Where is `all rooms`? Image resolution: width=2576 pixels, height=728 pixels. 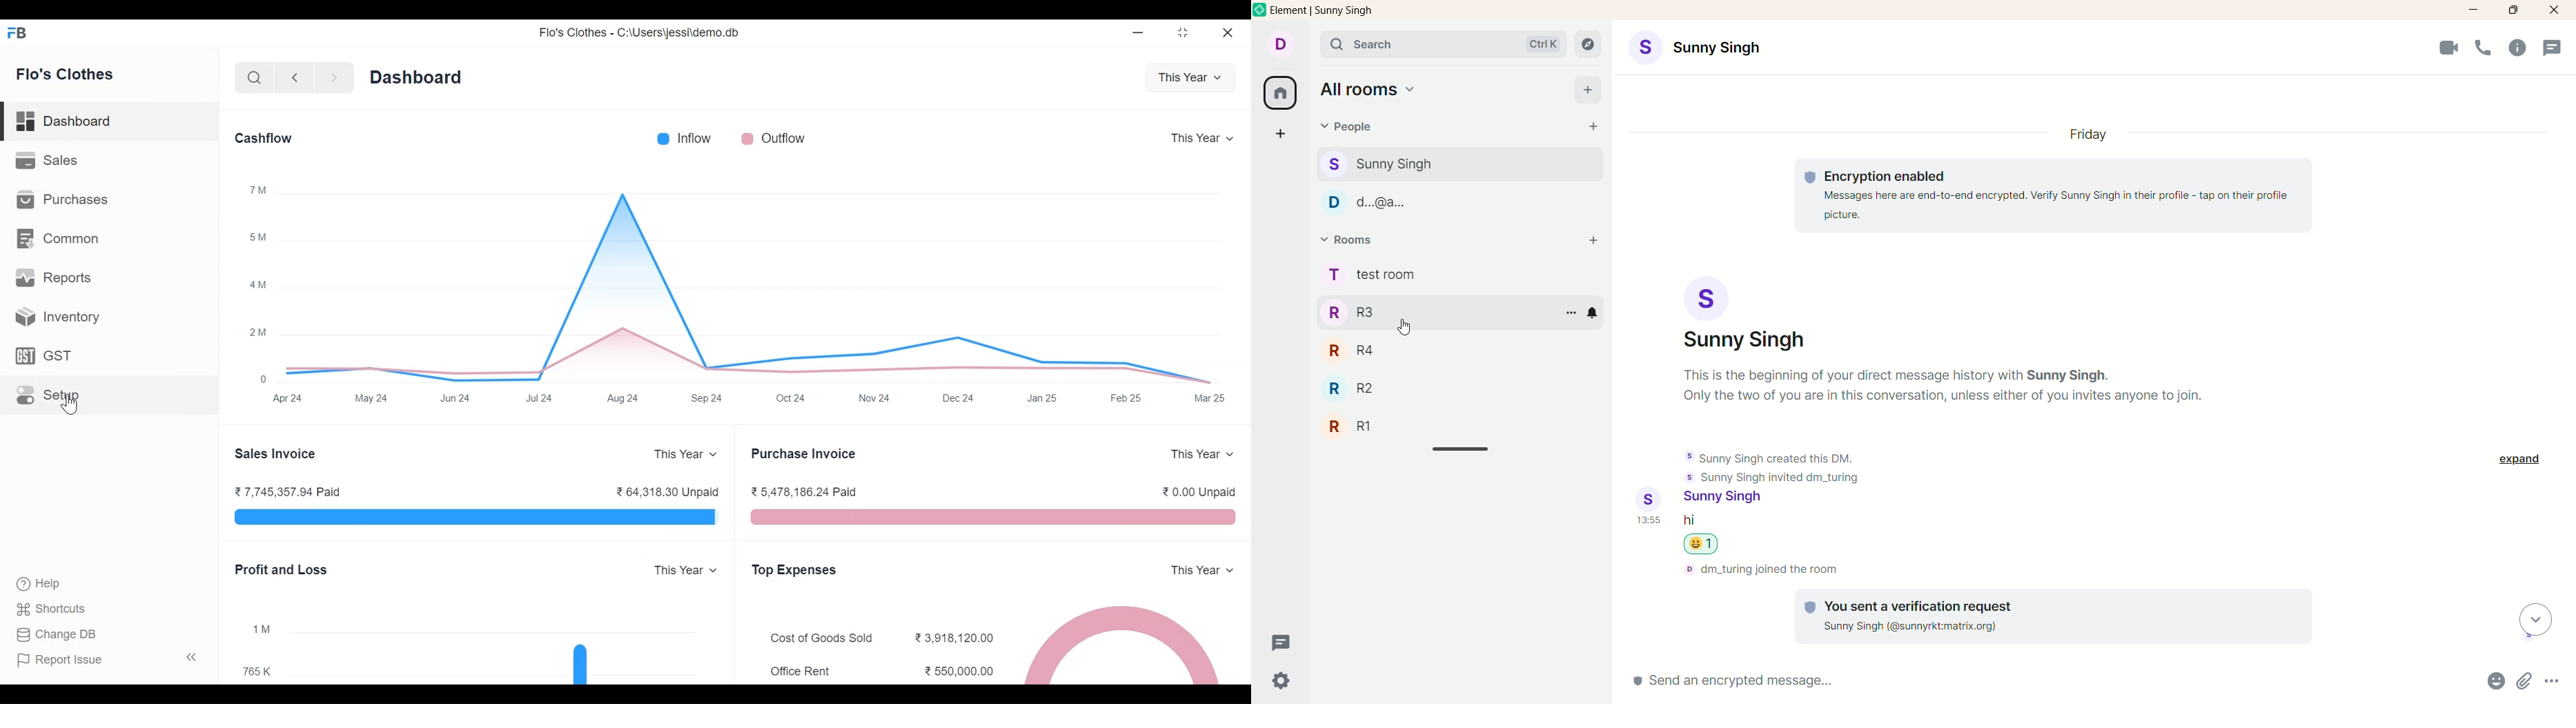
all rooms is located at coordinates (1278, 95).